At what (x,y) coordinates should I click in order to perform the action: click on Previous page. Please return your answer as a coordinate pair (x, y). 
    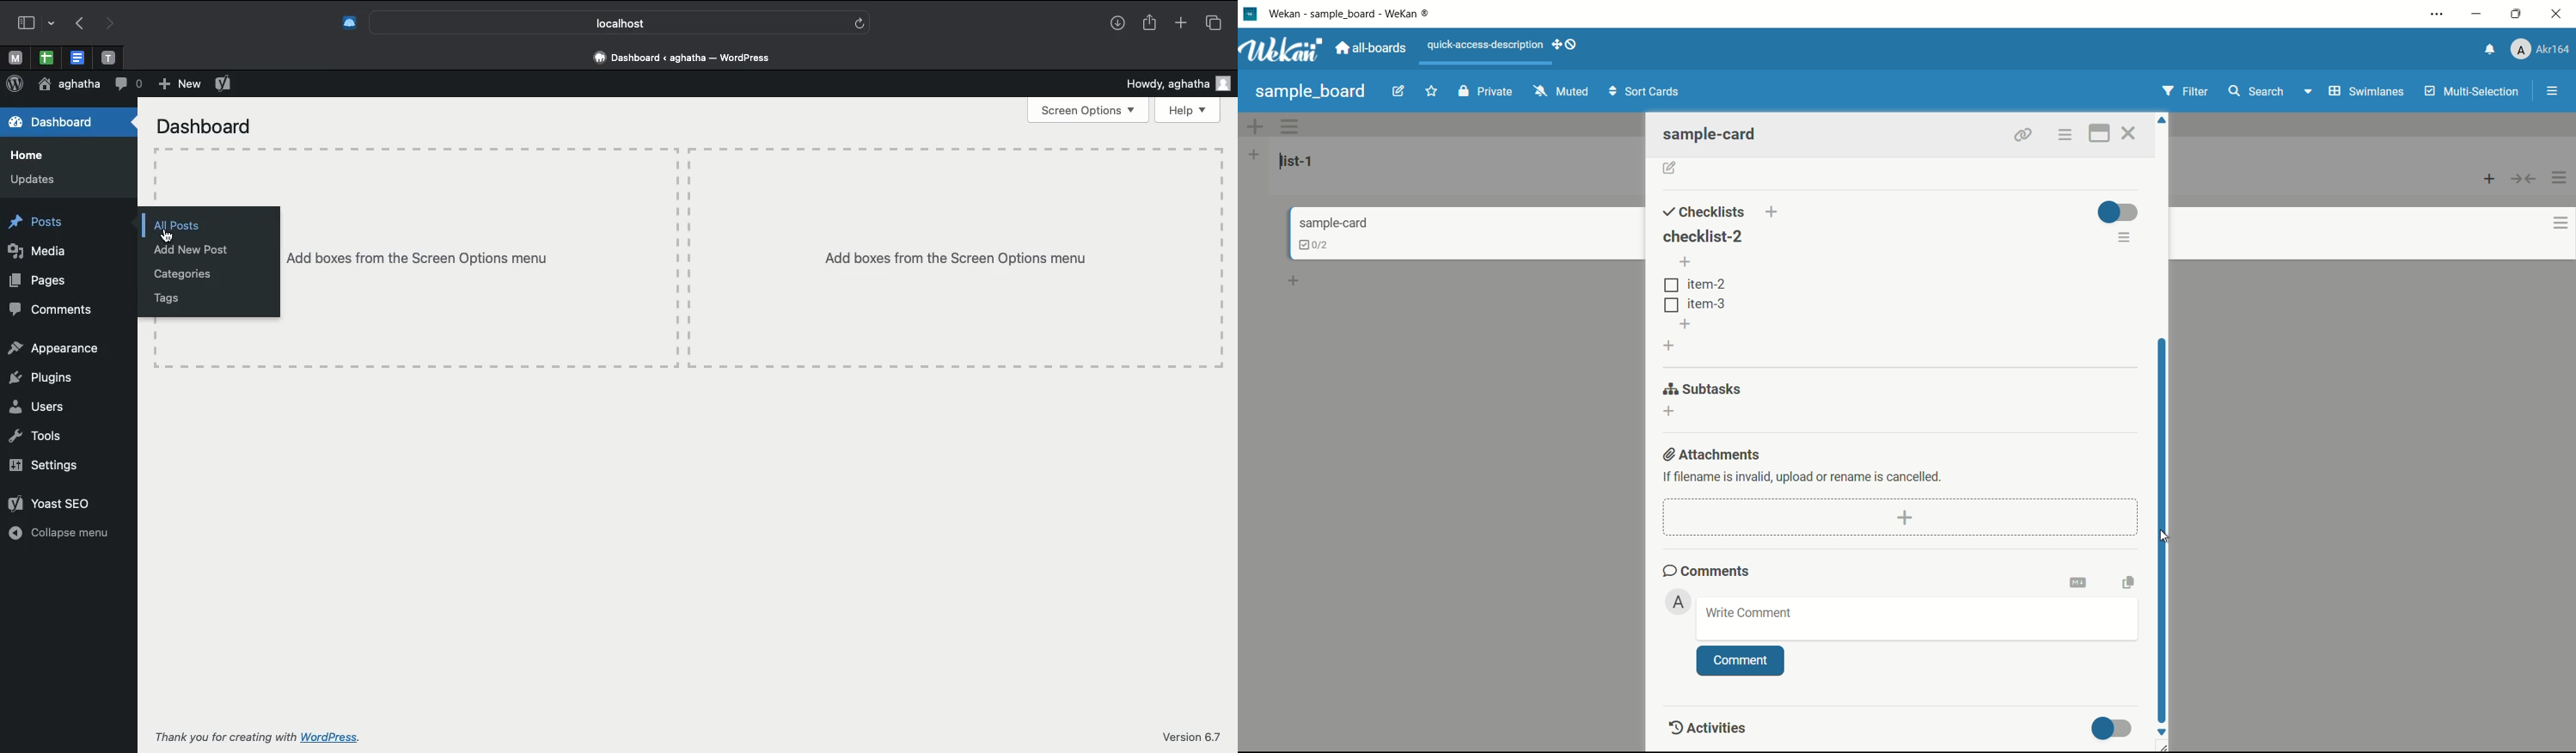
    Looking at the image, I should click on (76, 24).